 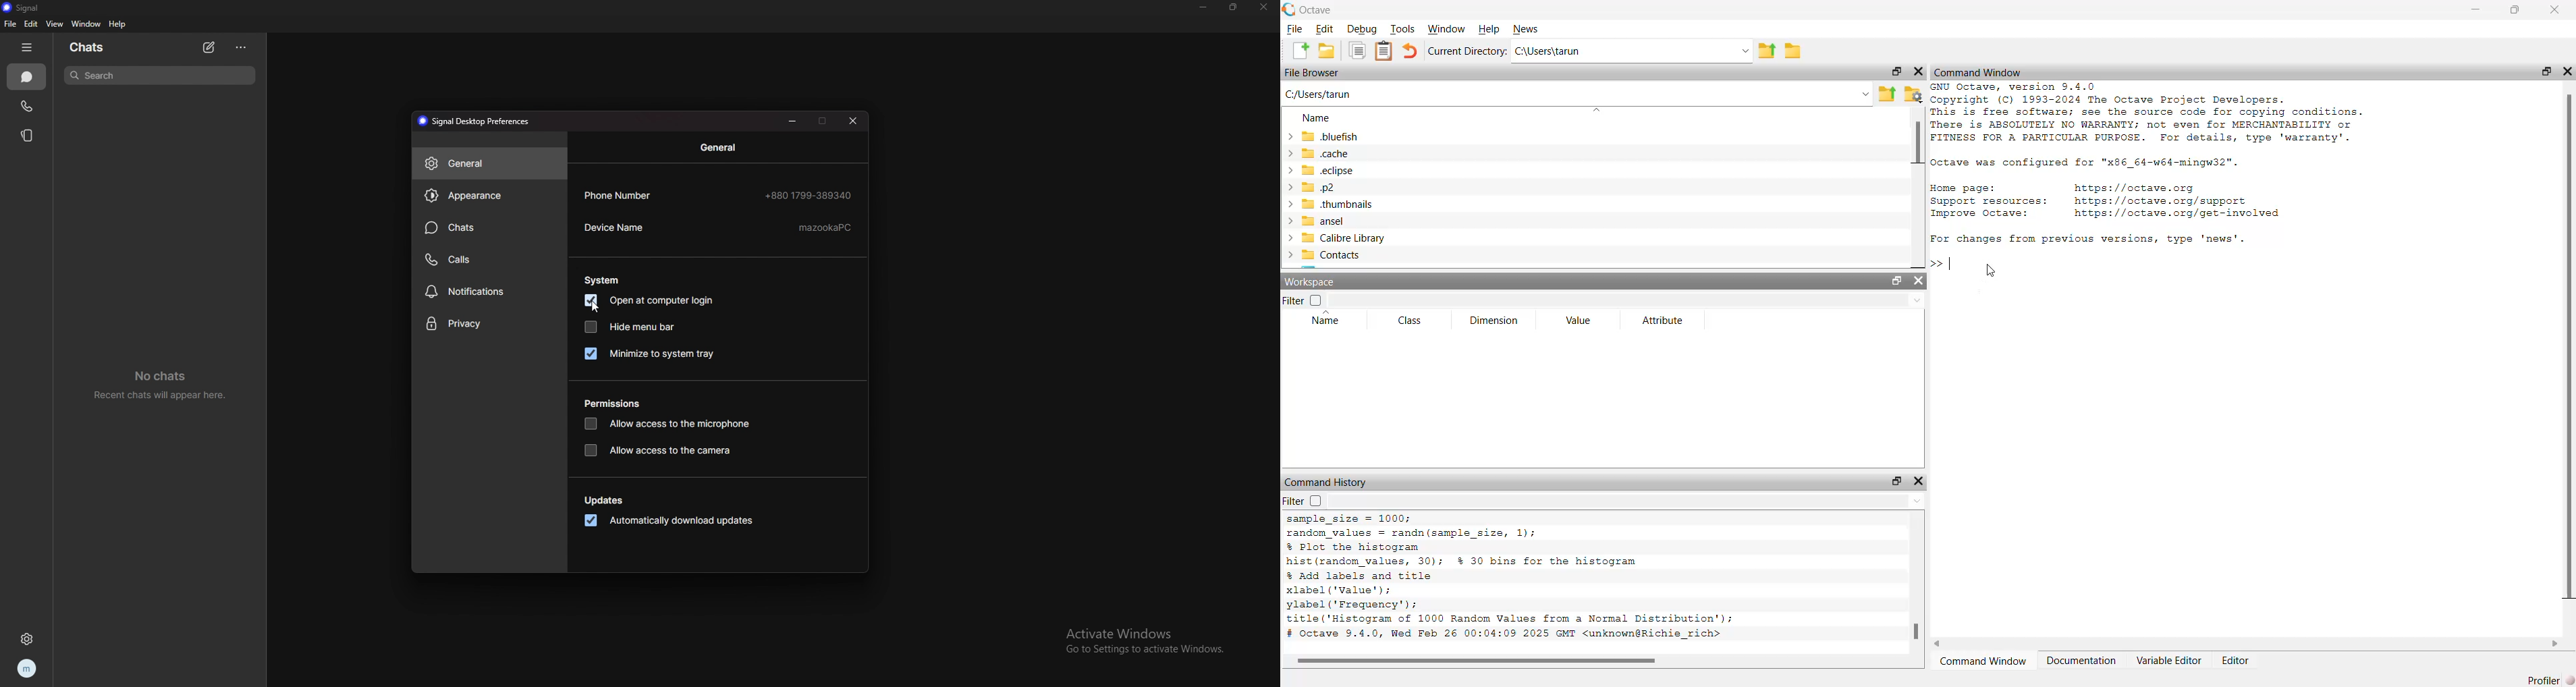 What do you see at coordinates (1324, 254) in the screenshot?
I see `Contacts` at bounding box center [1324, 254].